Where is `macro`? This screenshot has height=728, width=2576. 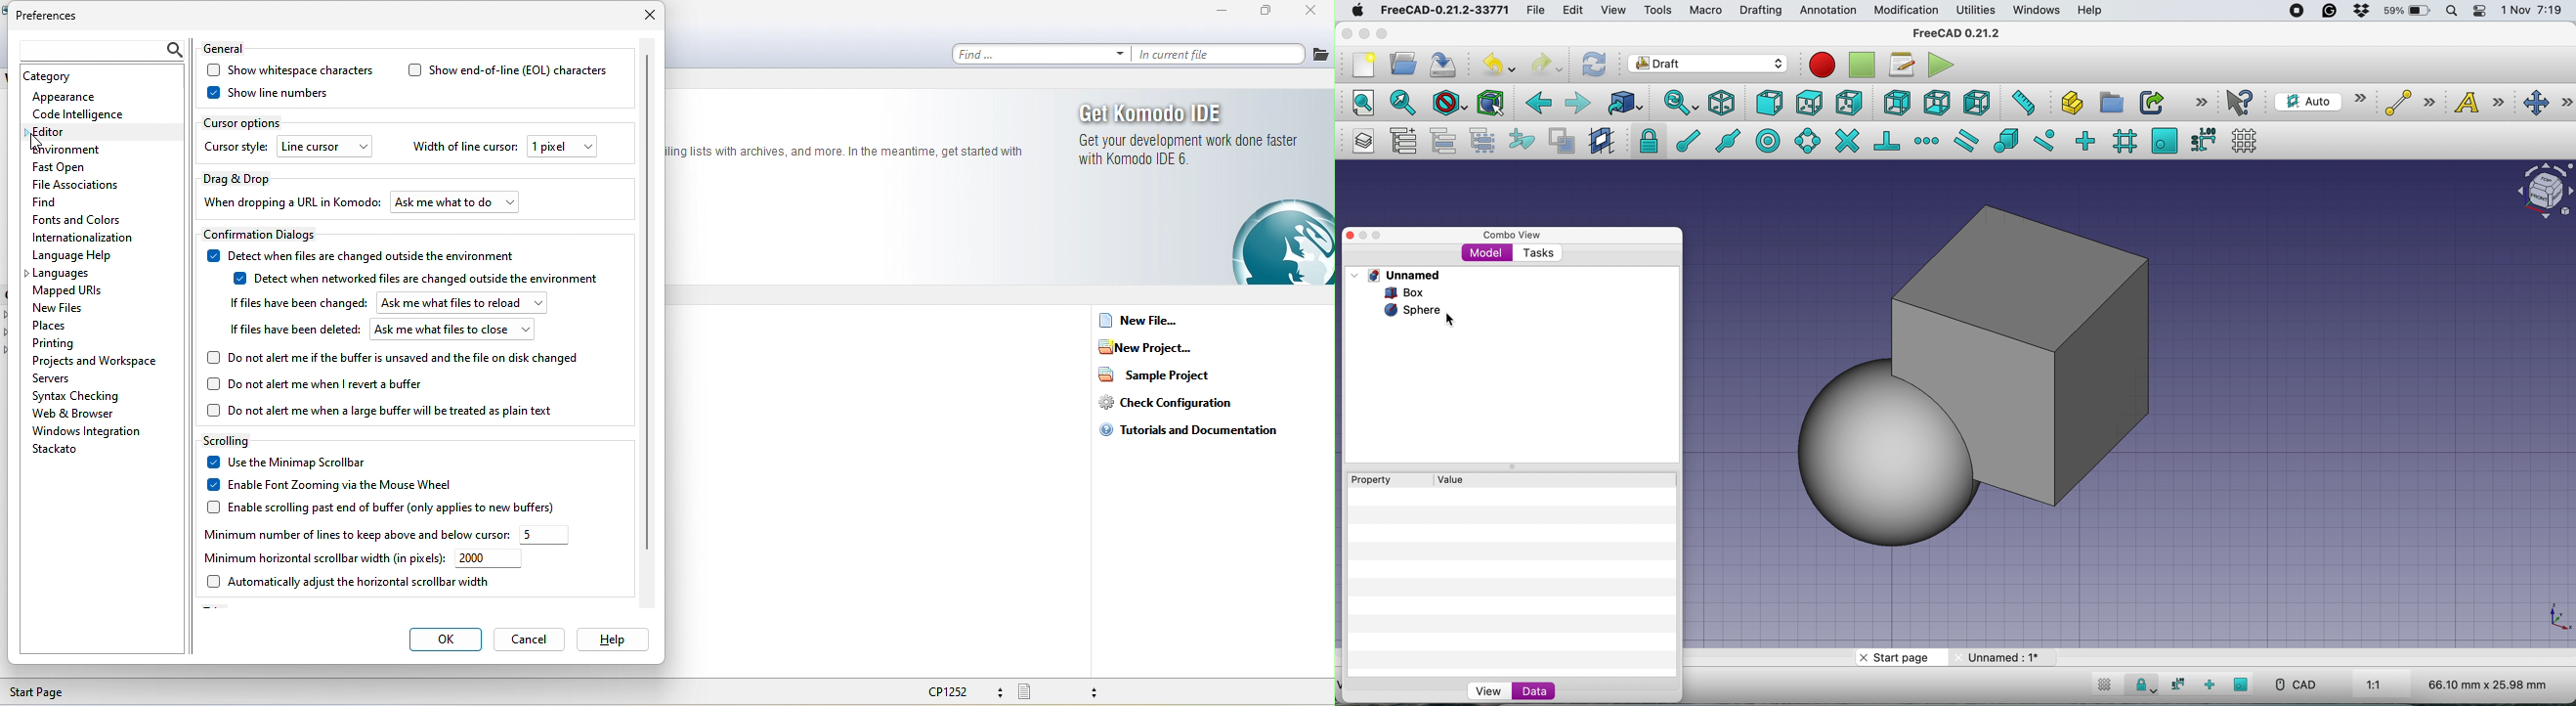 macro is located at coordinates (1705, 10).